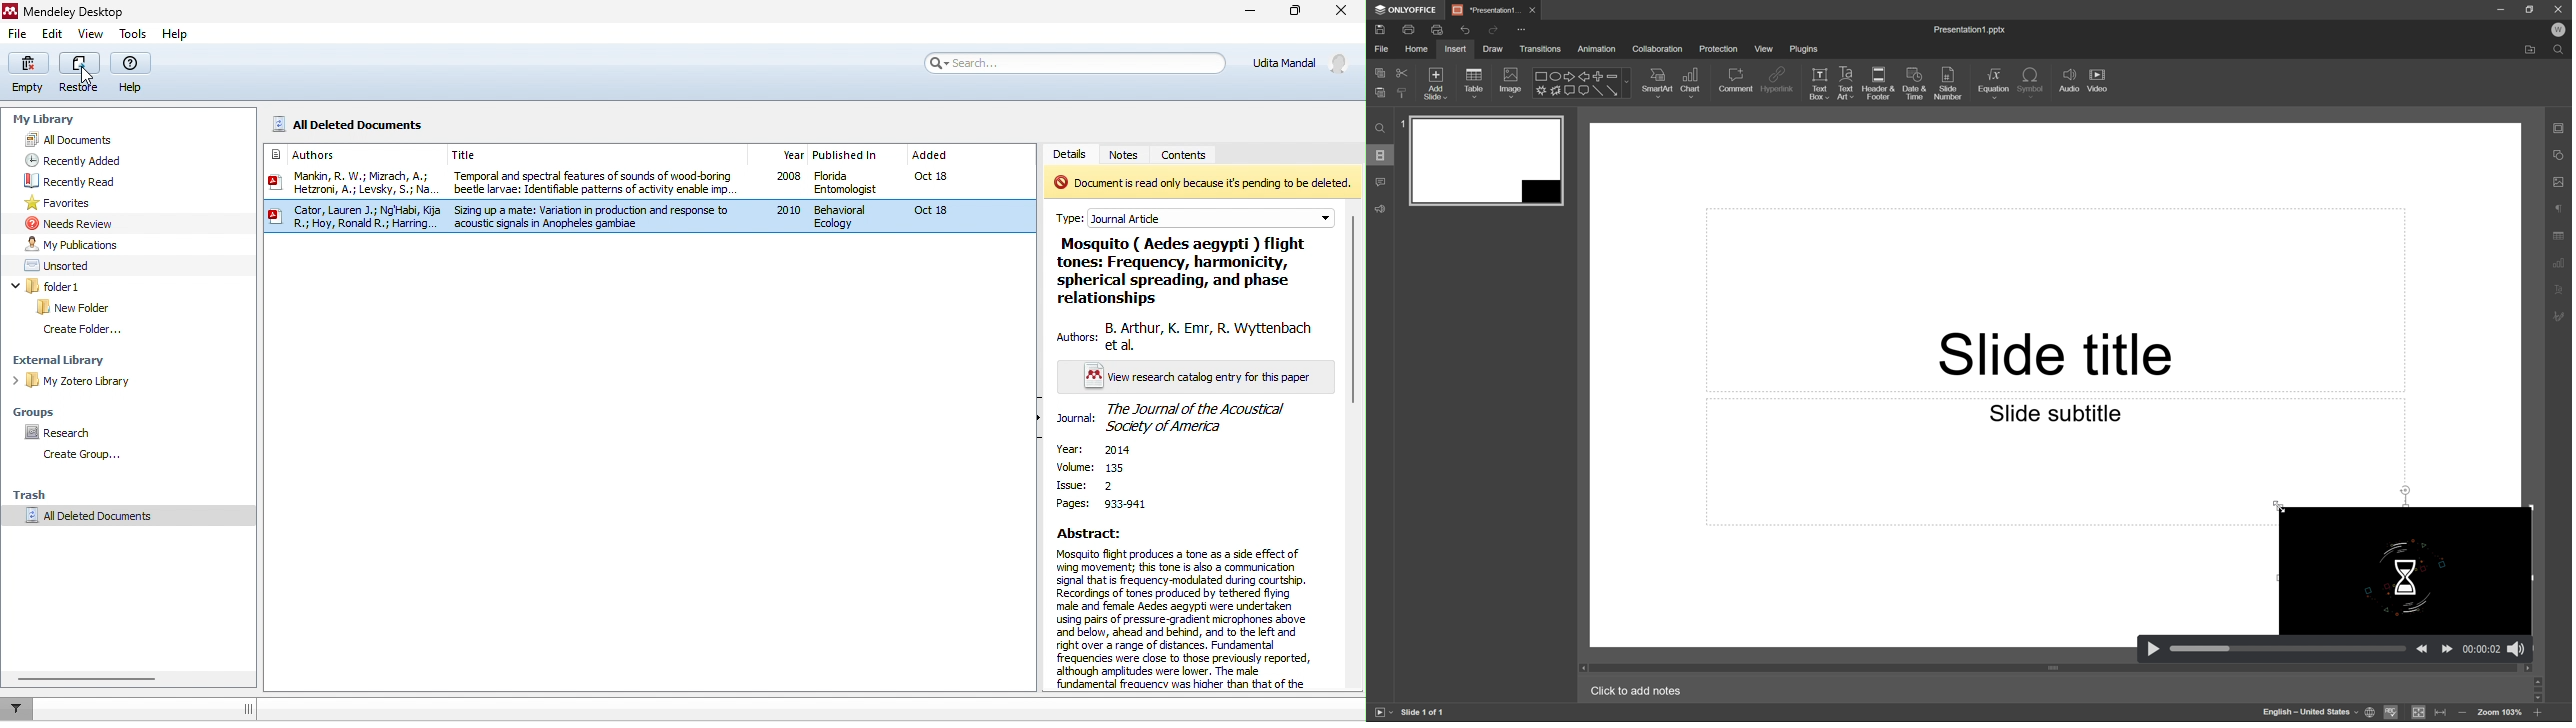 Image resolution: width=2576 pixels, height=728 pixels. Describe the element at coordinates (2564, 262) in the screenshot. I see `chart settings` at that location.